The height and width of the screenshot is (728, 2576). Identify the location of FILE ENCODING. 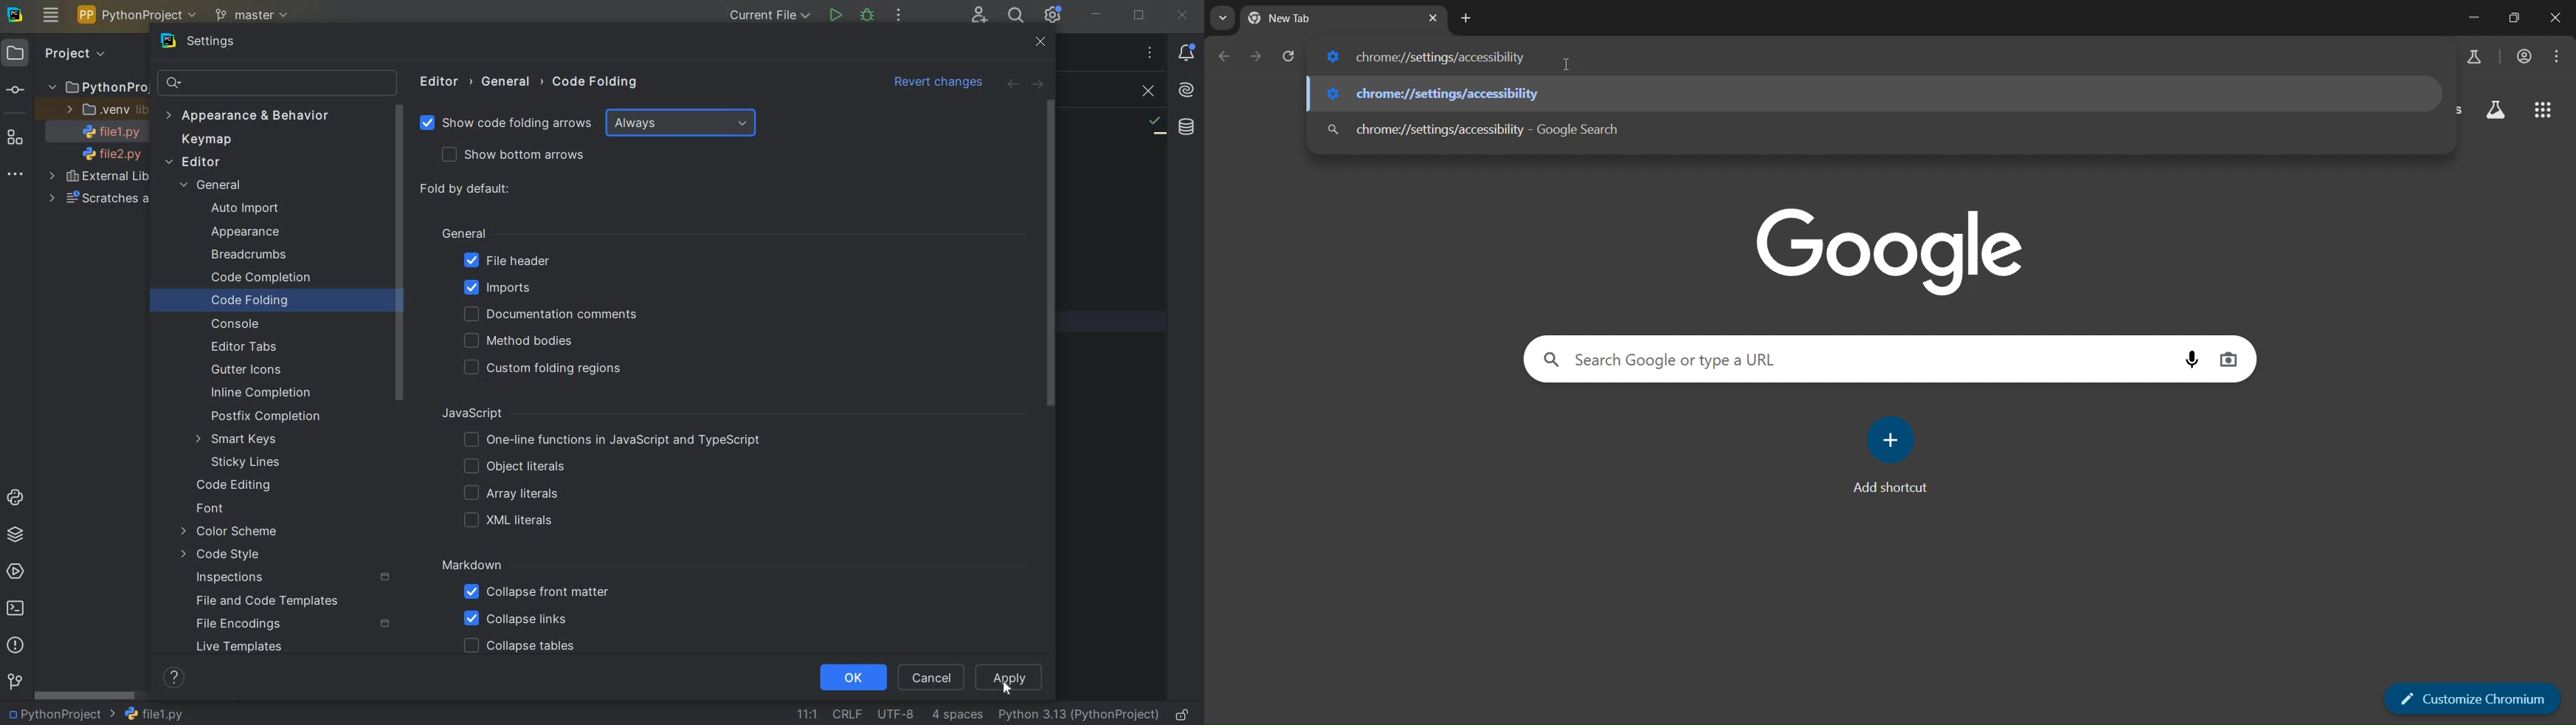
(893, 714).